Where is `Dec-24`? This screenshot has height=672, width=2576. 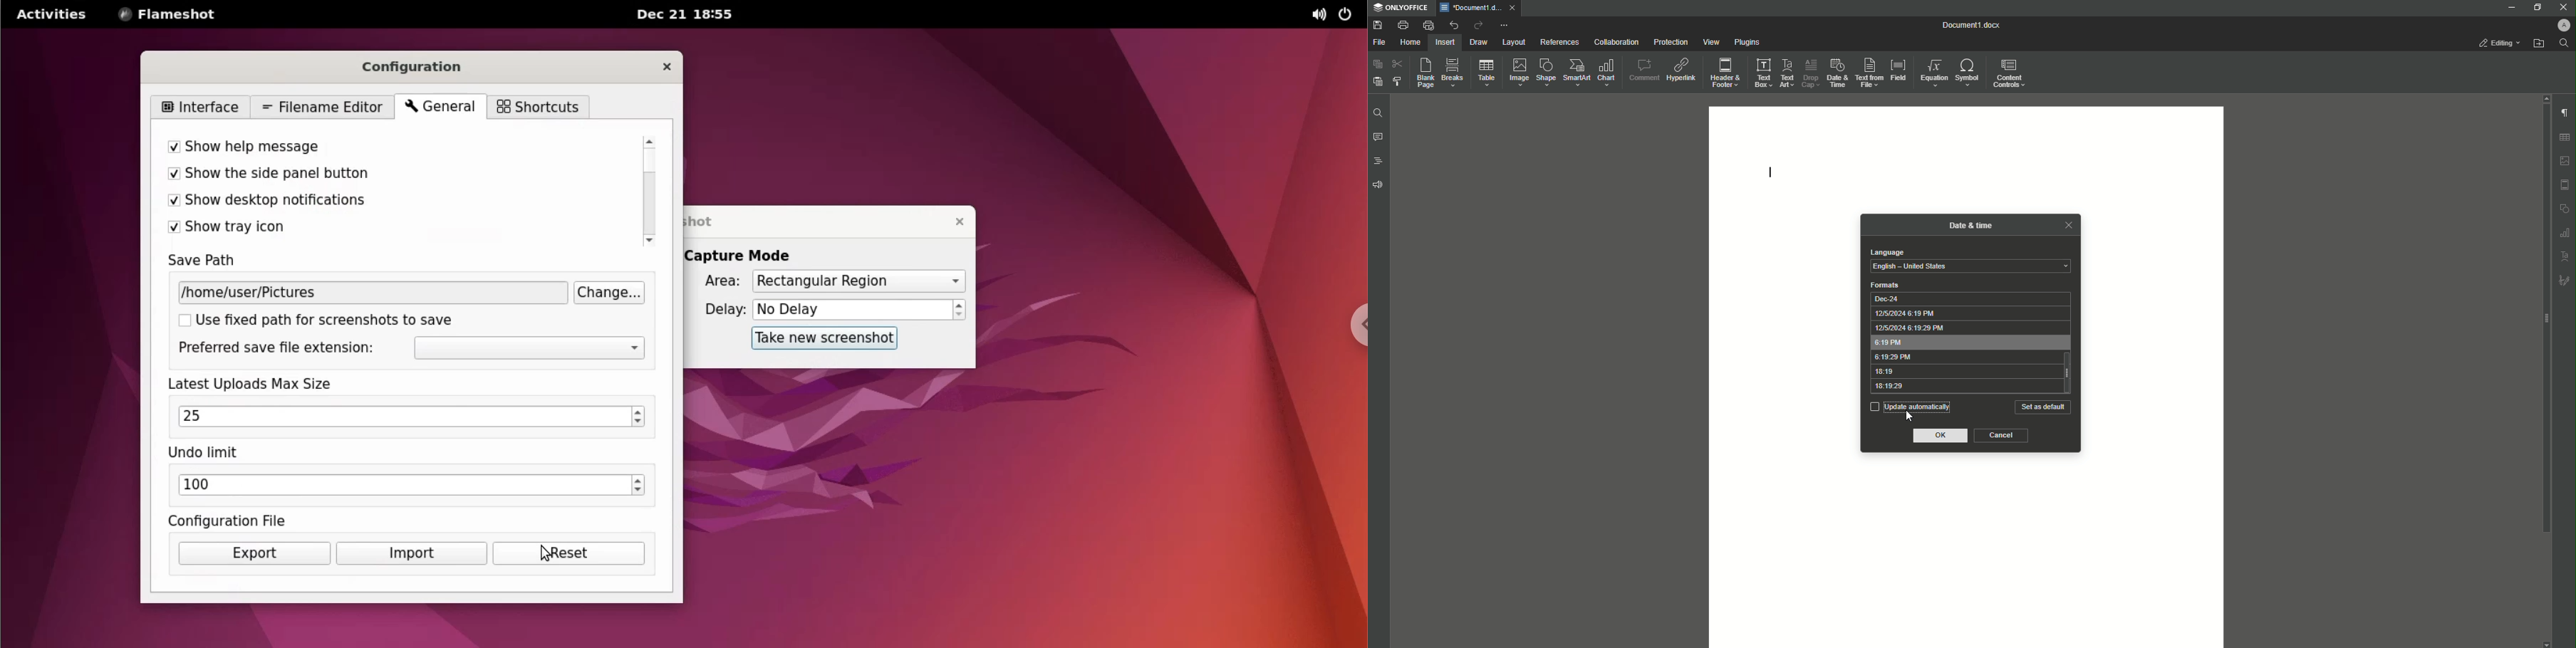
Dec-24 is located at coordinates (1964, 298).